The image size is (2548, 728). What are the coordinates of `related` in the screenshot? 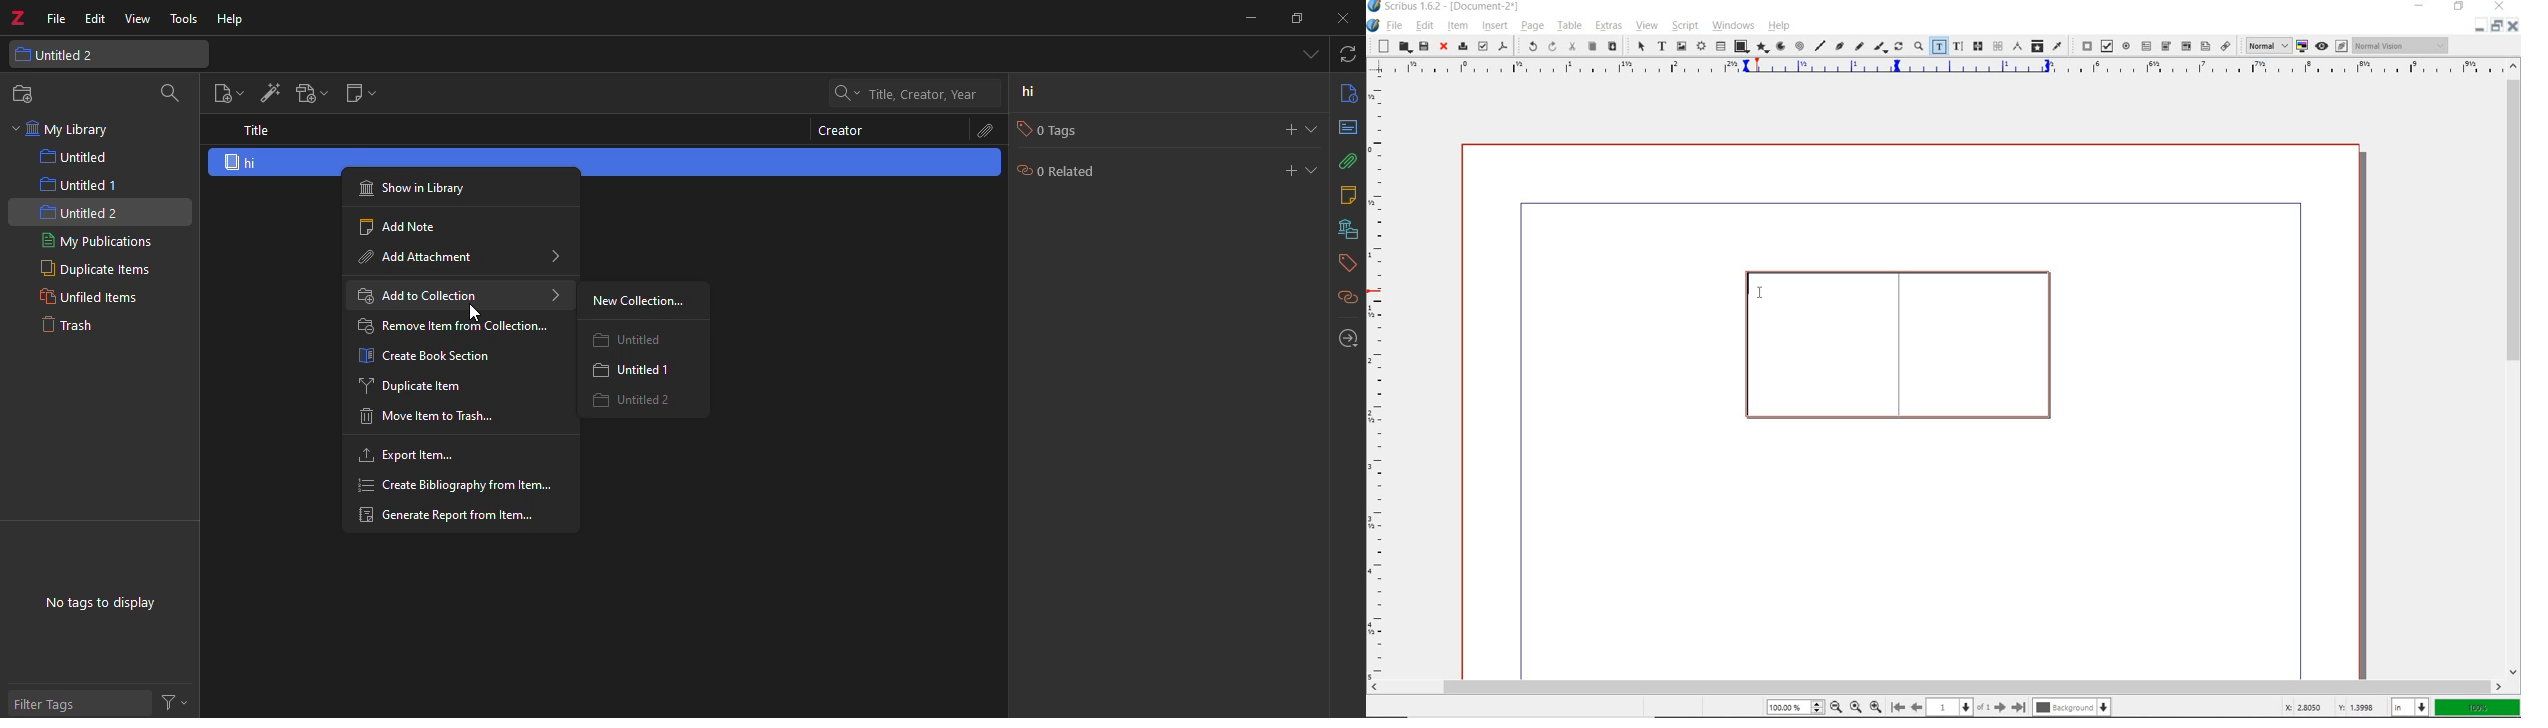 It's located at (1346, 297).